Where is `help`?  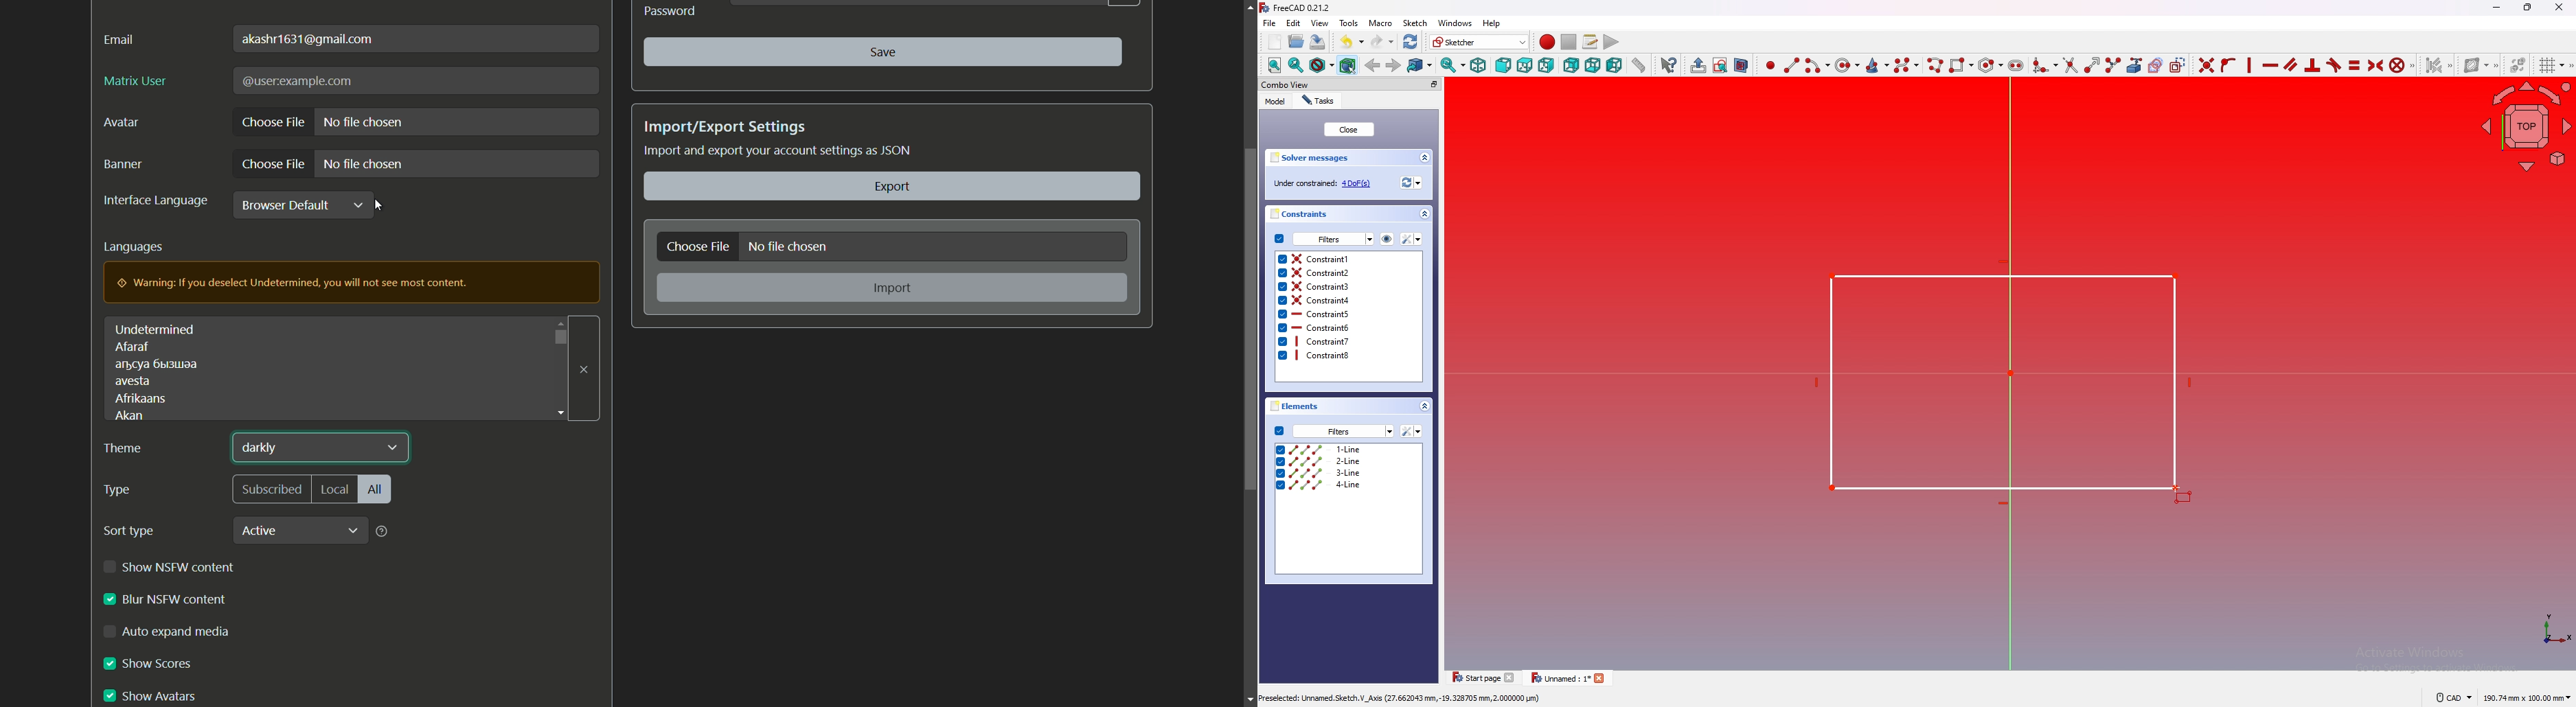 help is located at coordinates (1494, 23).